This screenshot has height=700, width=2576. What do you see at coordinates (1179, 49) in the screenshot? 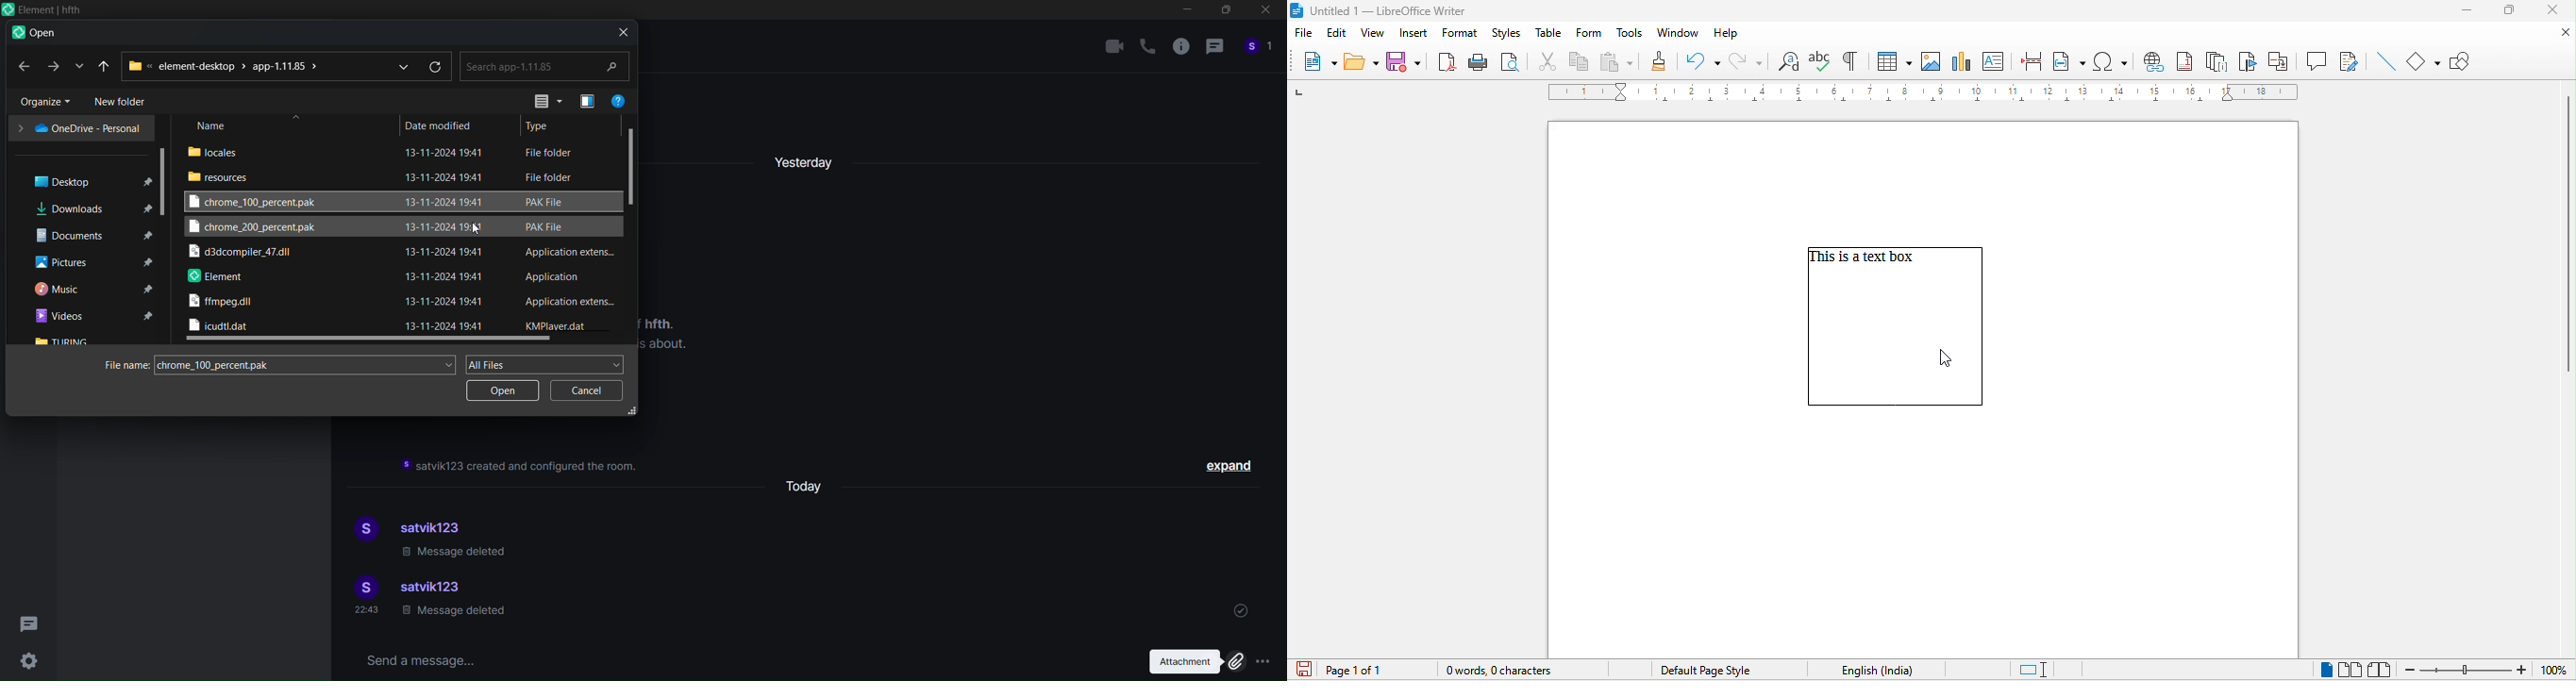
I see `room info` at bounding box center [1179, 49].